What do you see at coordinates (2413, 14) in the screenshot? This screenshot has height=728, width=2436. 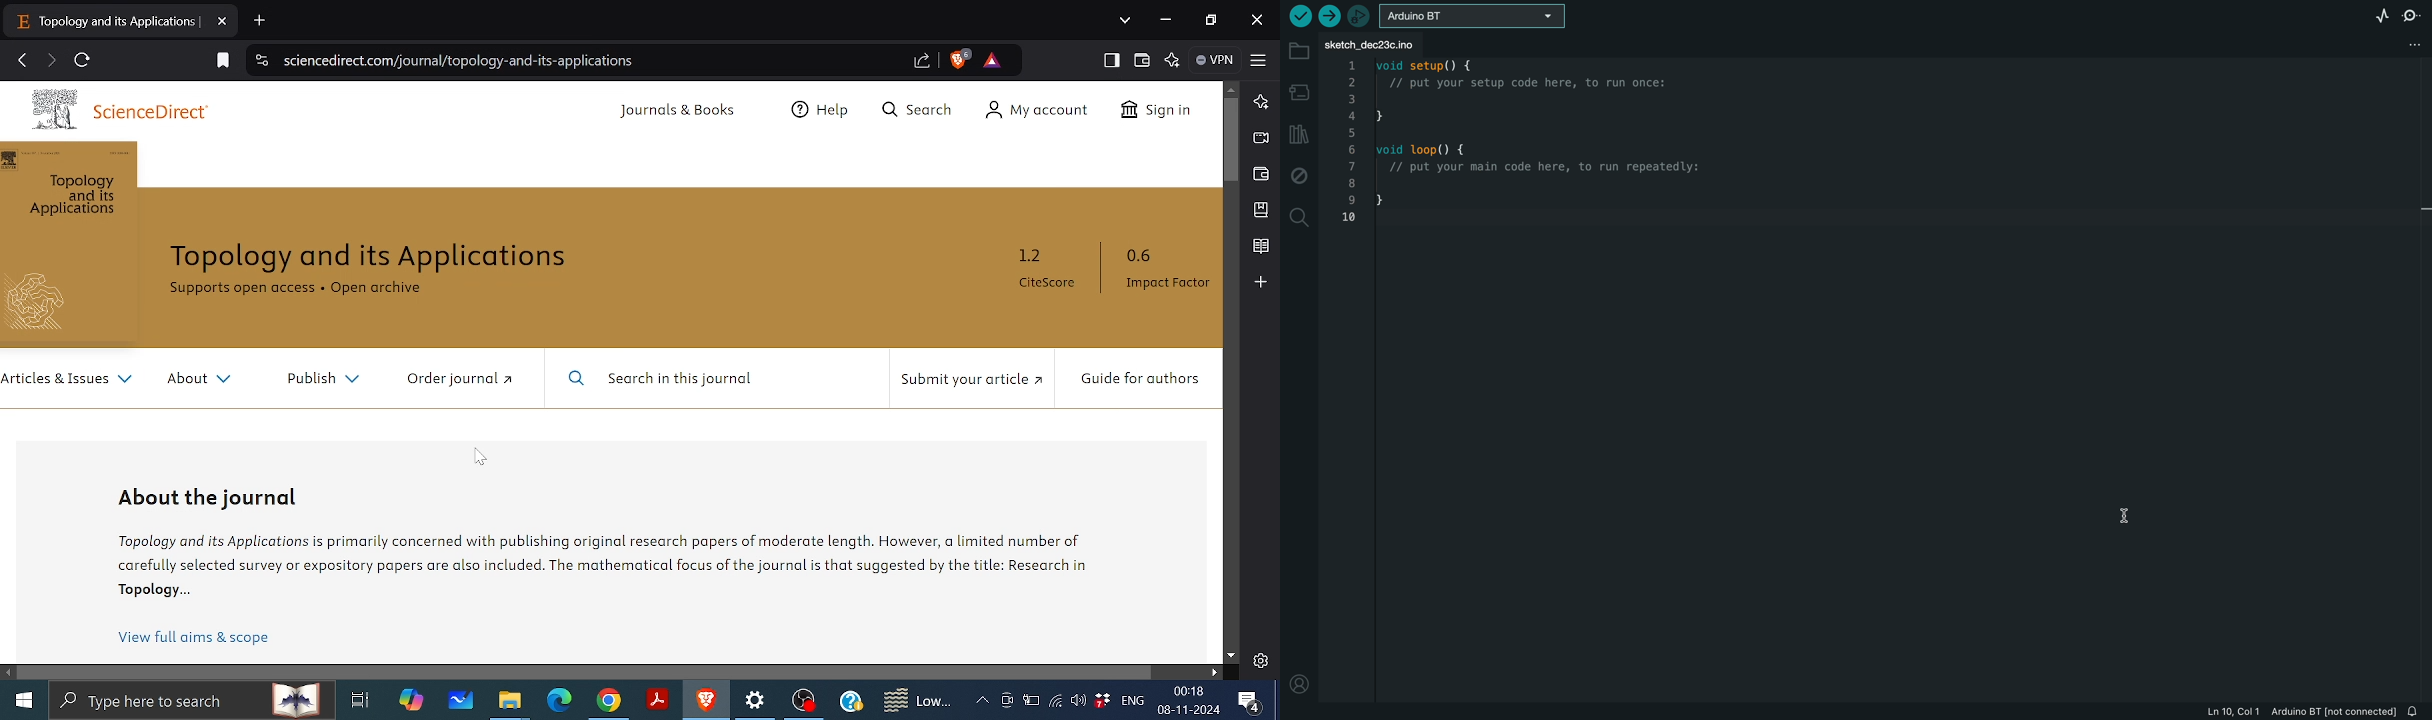 I see `serial monitor` at bounding box center [2413, 14].